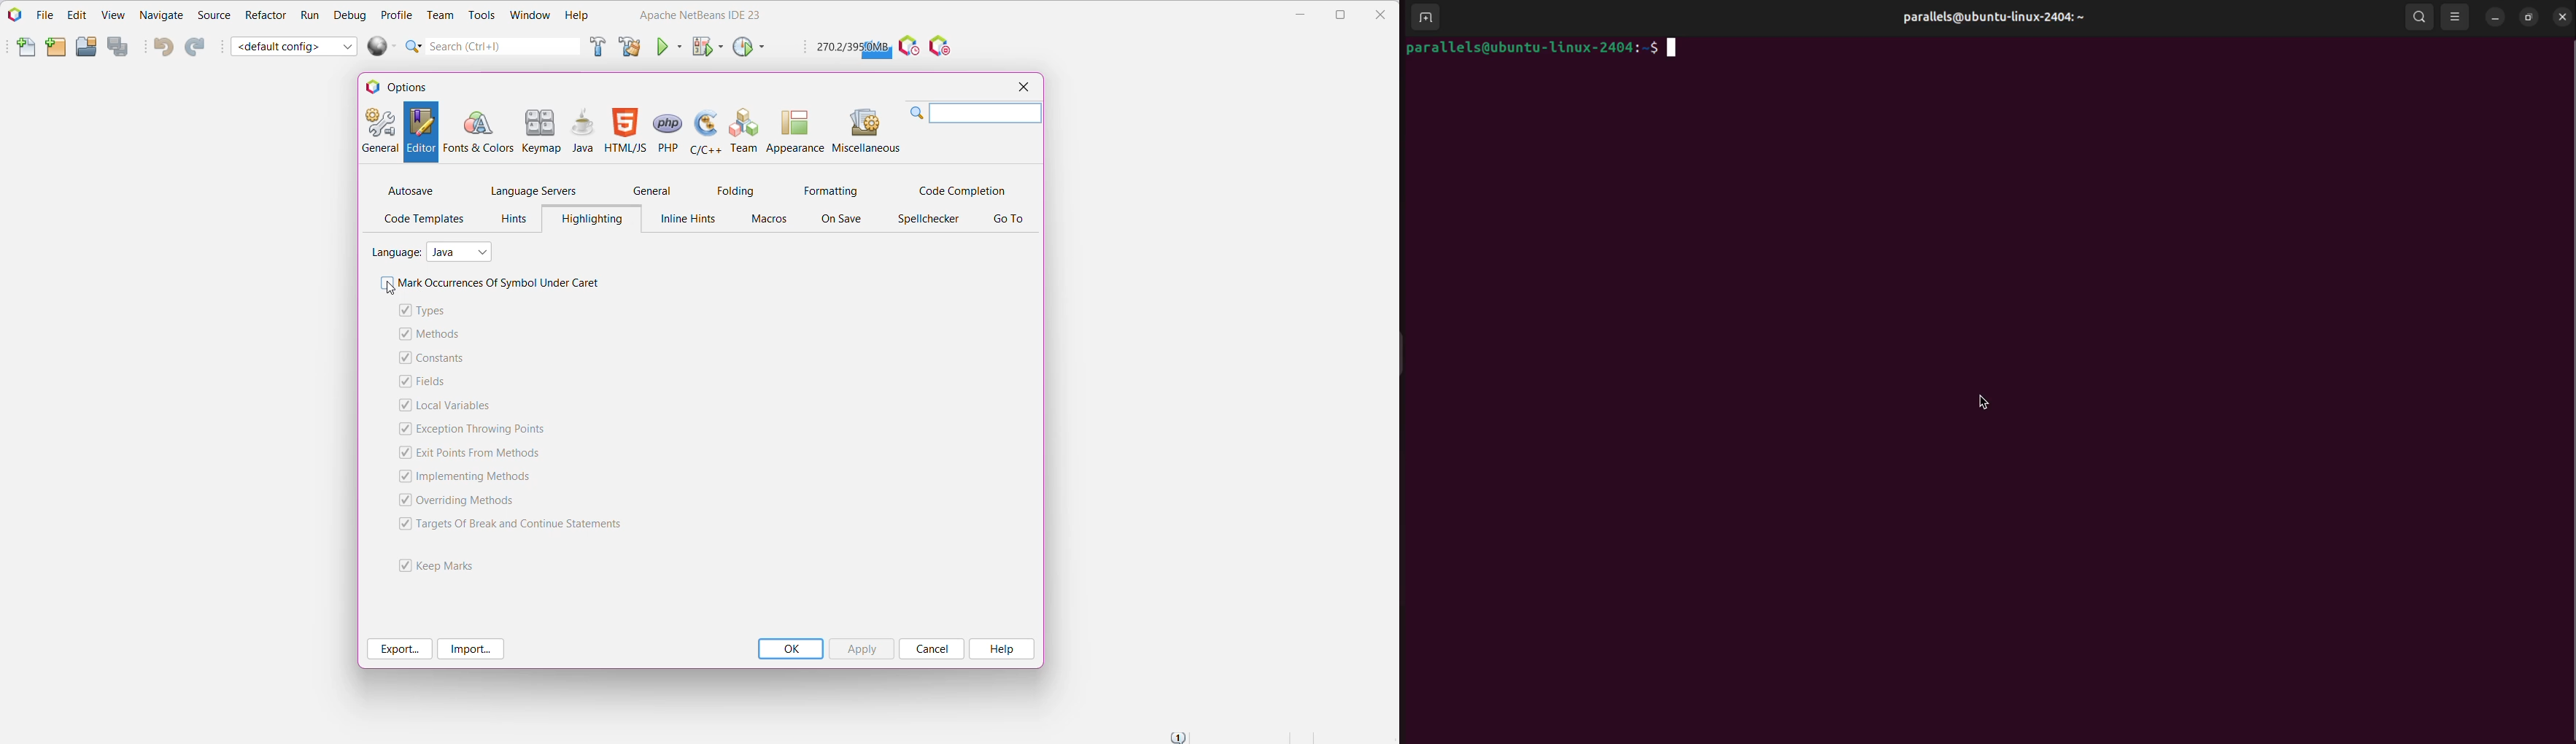 This screenshot has width=2576, height=756. Describe the element at coordinates (403, 429) in the screenshot. I see `checkbox` at that location.